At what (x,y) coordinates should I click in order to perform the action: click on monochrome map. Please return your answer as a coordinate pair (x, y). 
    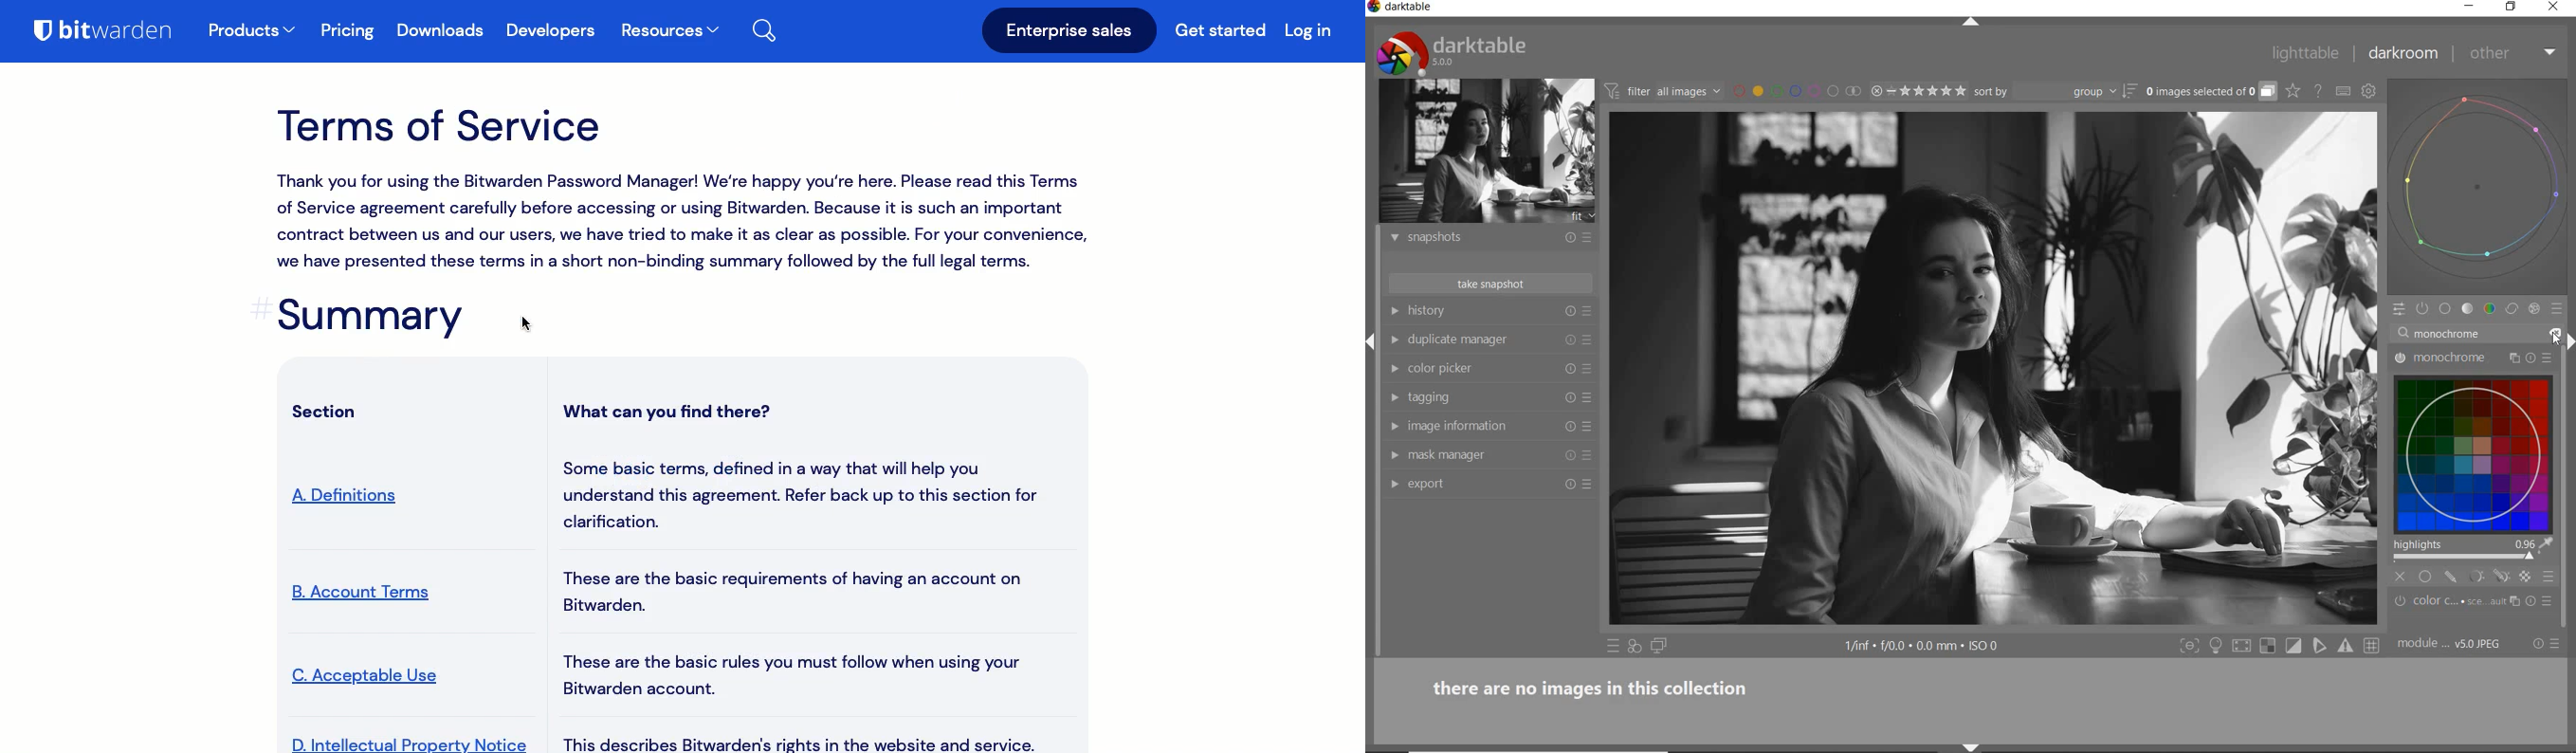
    Looking at the image, I should click on (2477, 449).